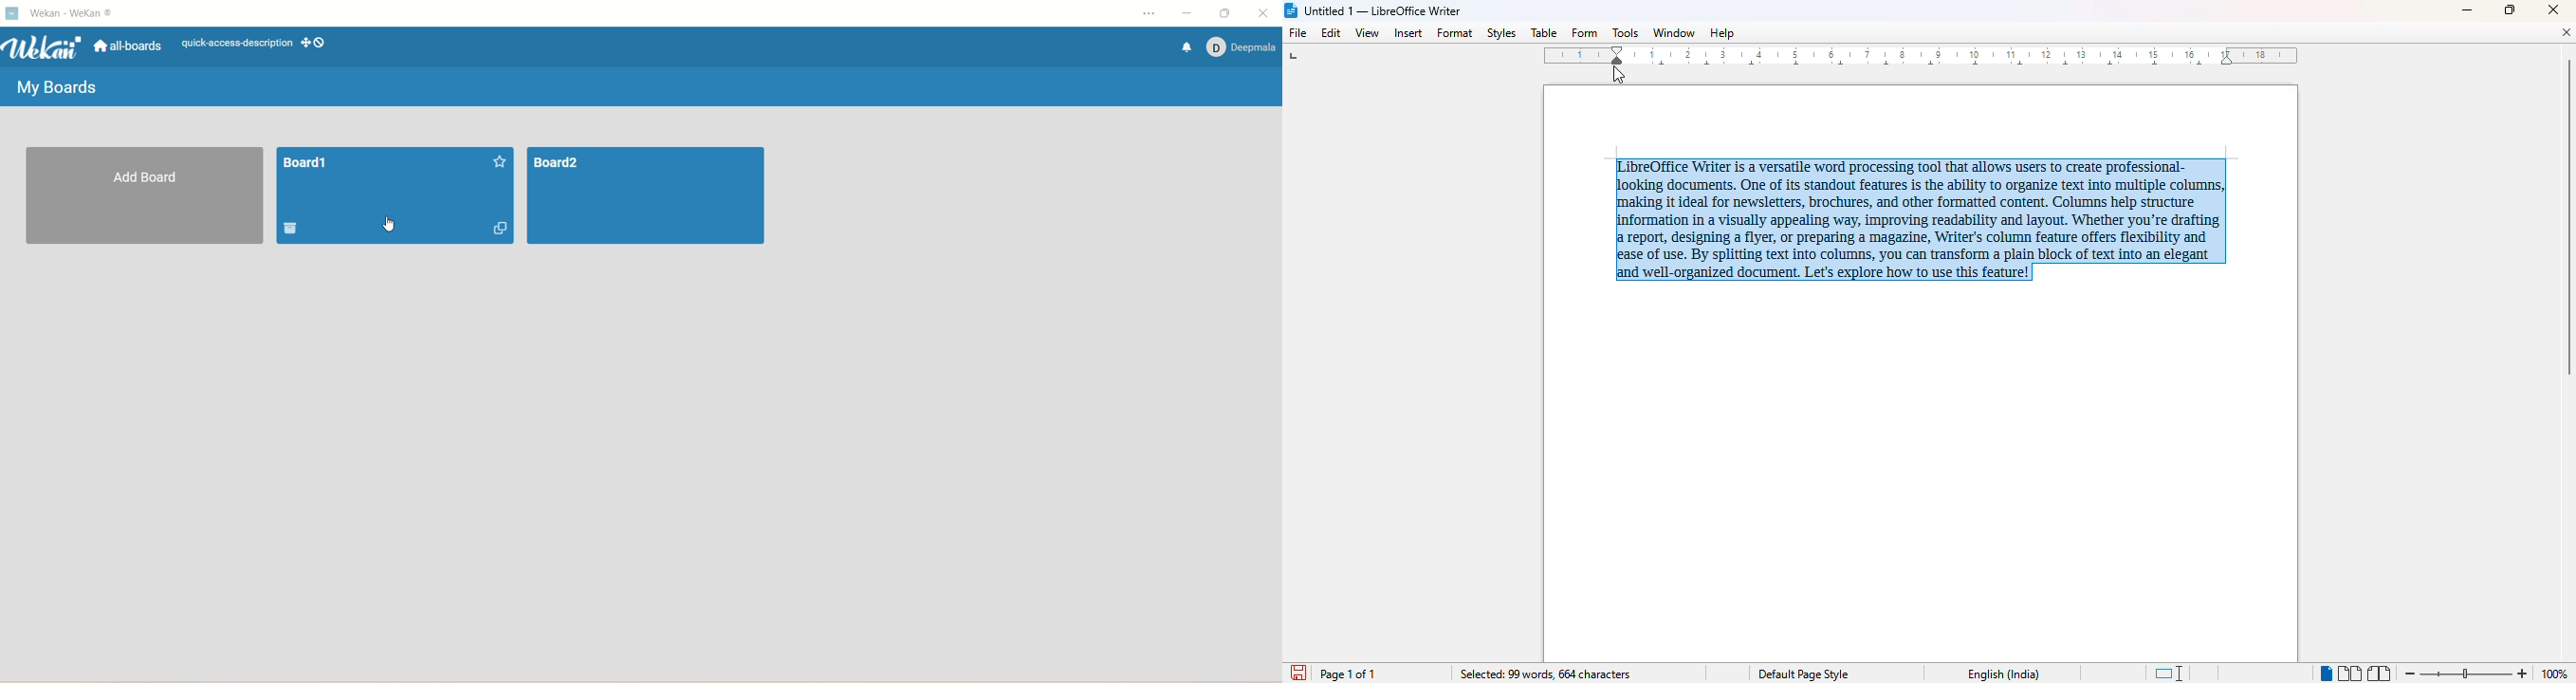 Image resolution: width=2576 pixels, height=700 pixels. What do you see at coordinates (2009, 674) in the screenshot?
I see `English (India)` at bounding box center [2009, 674].